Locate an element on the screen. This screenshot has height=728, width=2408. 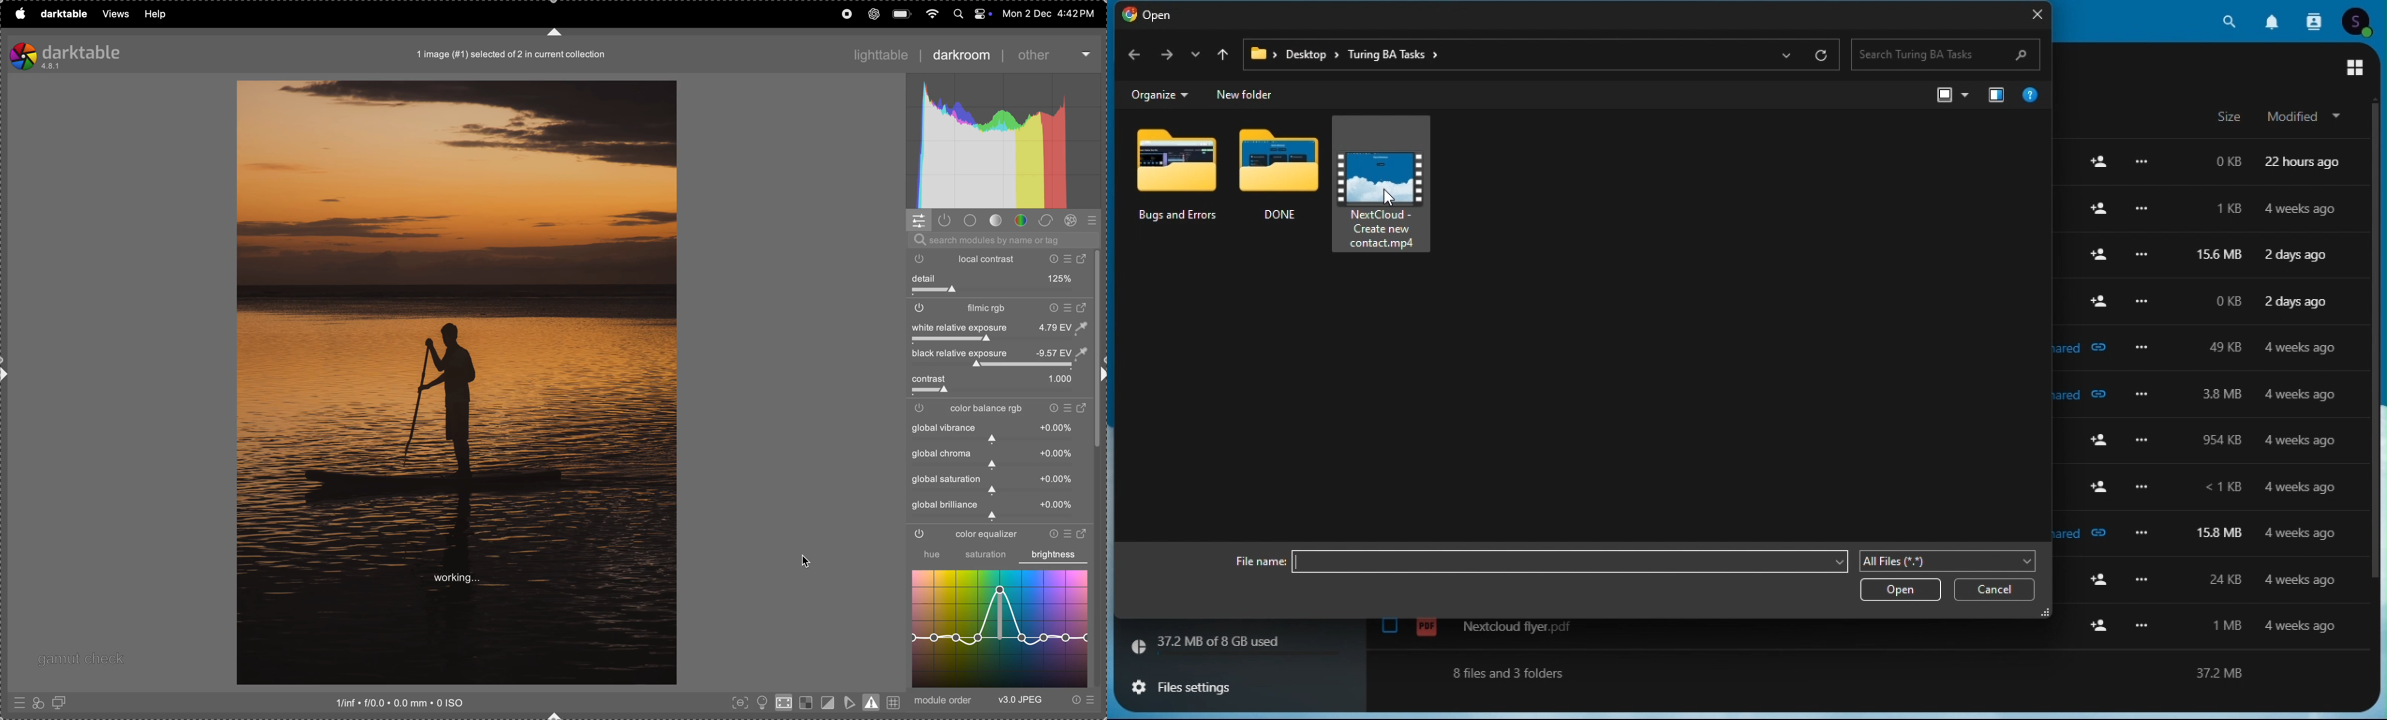
toggle clipping indication is located at coordinates (827, 702).